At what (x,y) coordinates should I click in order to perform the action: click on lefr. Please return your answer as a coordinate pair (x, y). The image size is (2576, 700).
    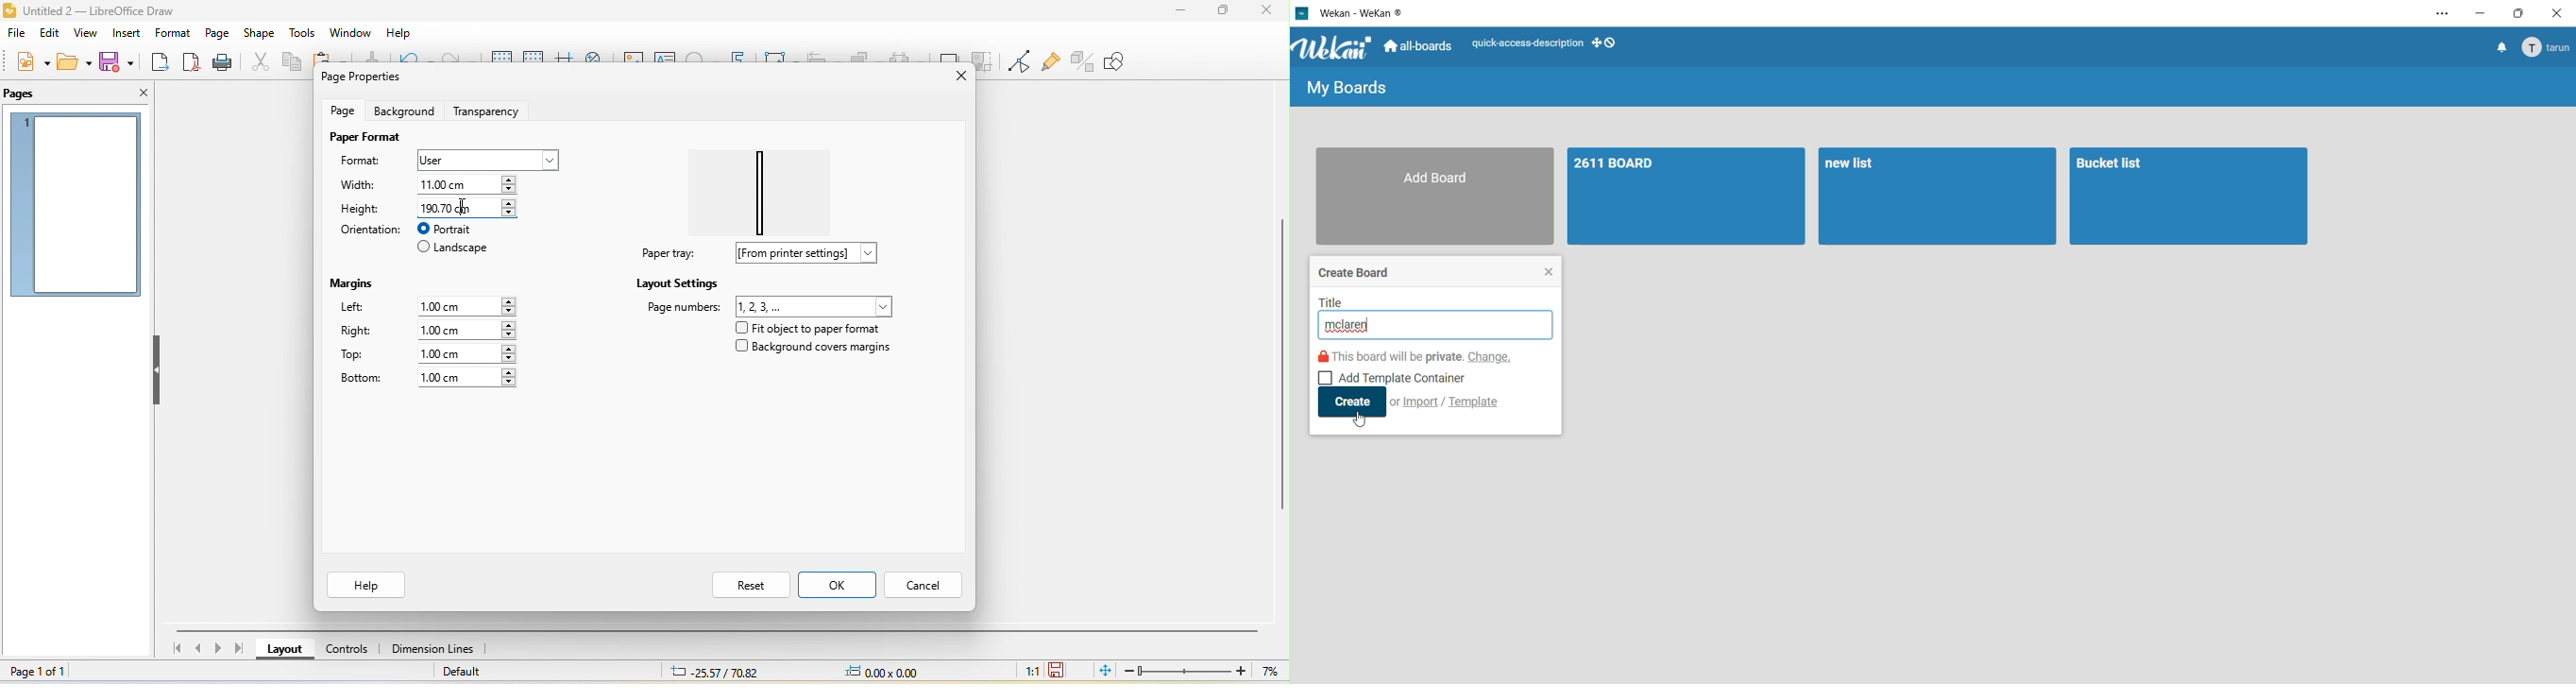
    Looking at the image, I should click on (364, 309).